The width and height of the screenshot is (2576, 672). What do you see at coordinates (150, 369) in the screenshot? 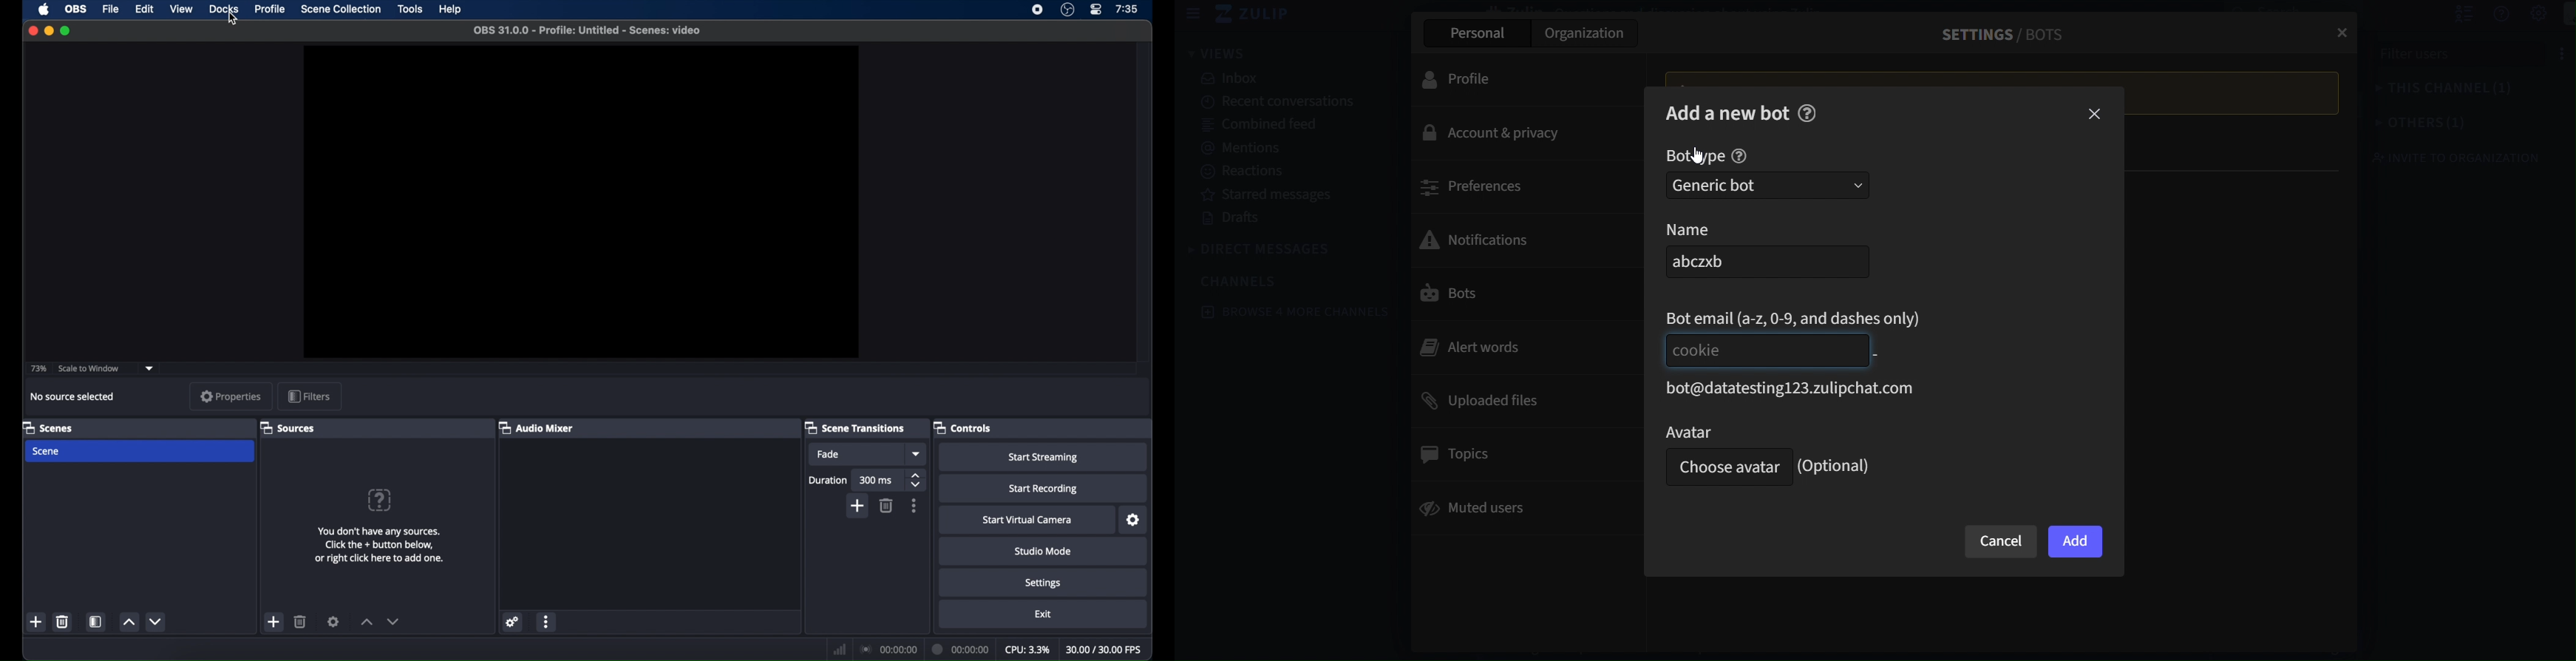
I see `dropdown` at bounding box center [150, 369].